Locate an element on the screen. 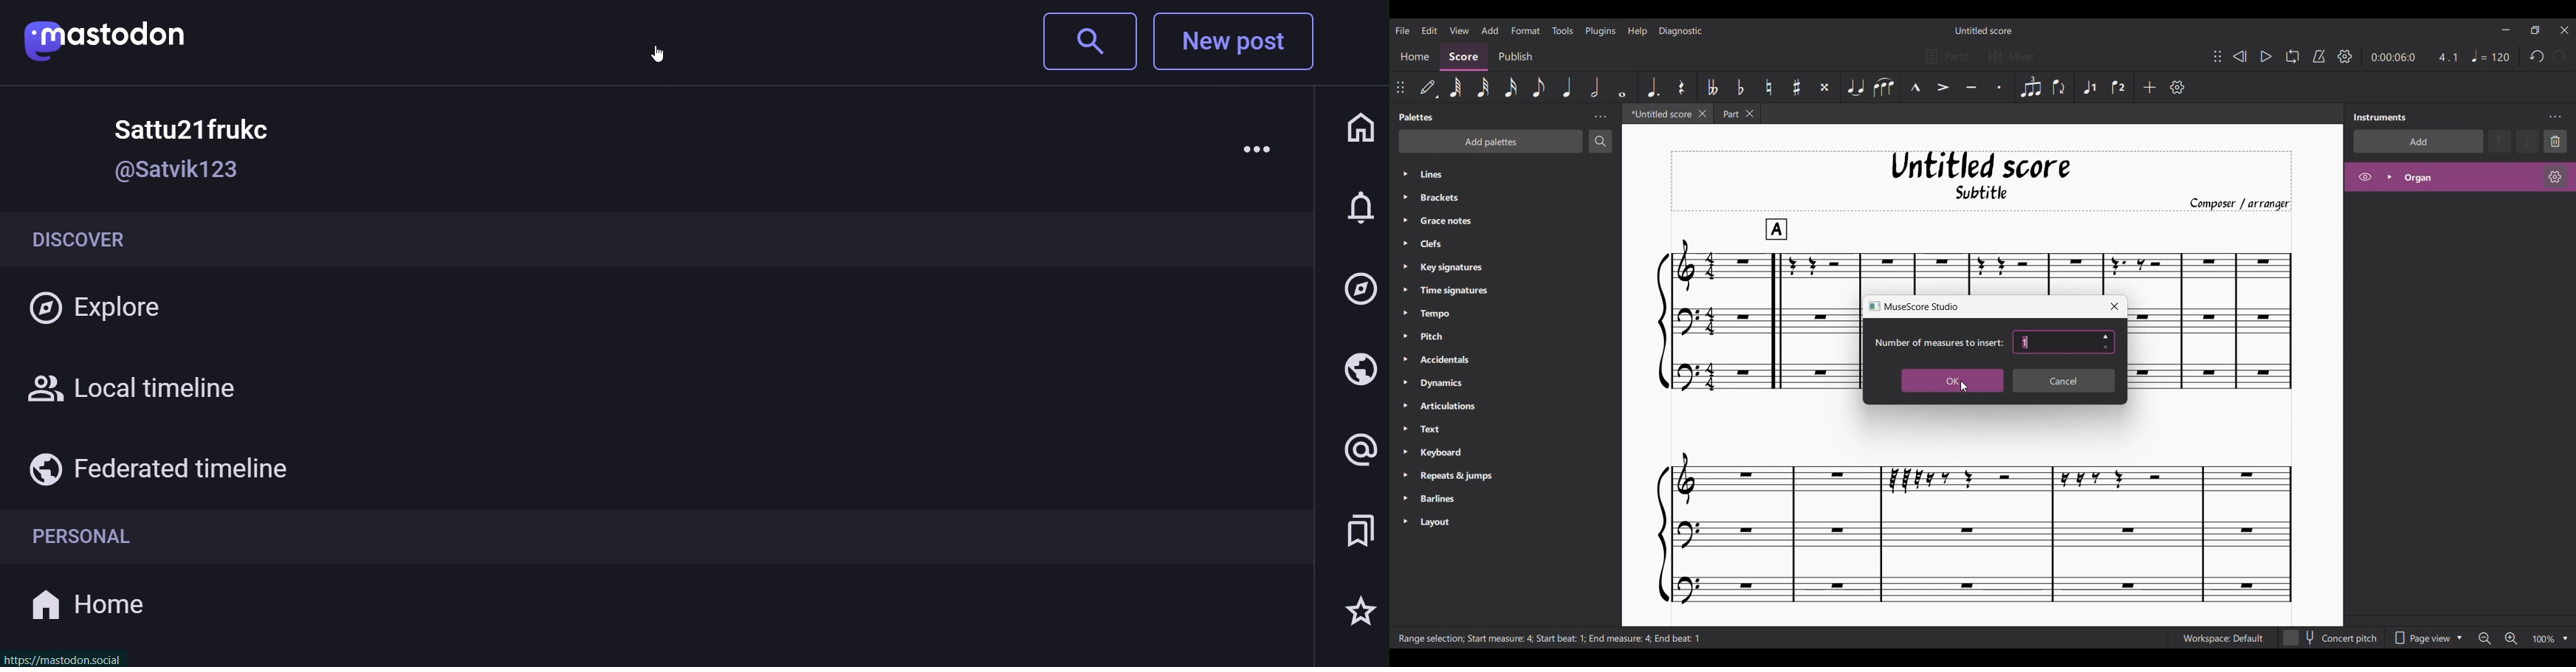 The width and height of the screenshot is (2576, 672). local timeline is located at coordinates (138, 390).